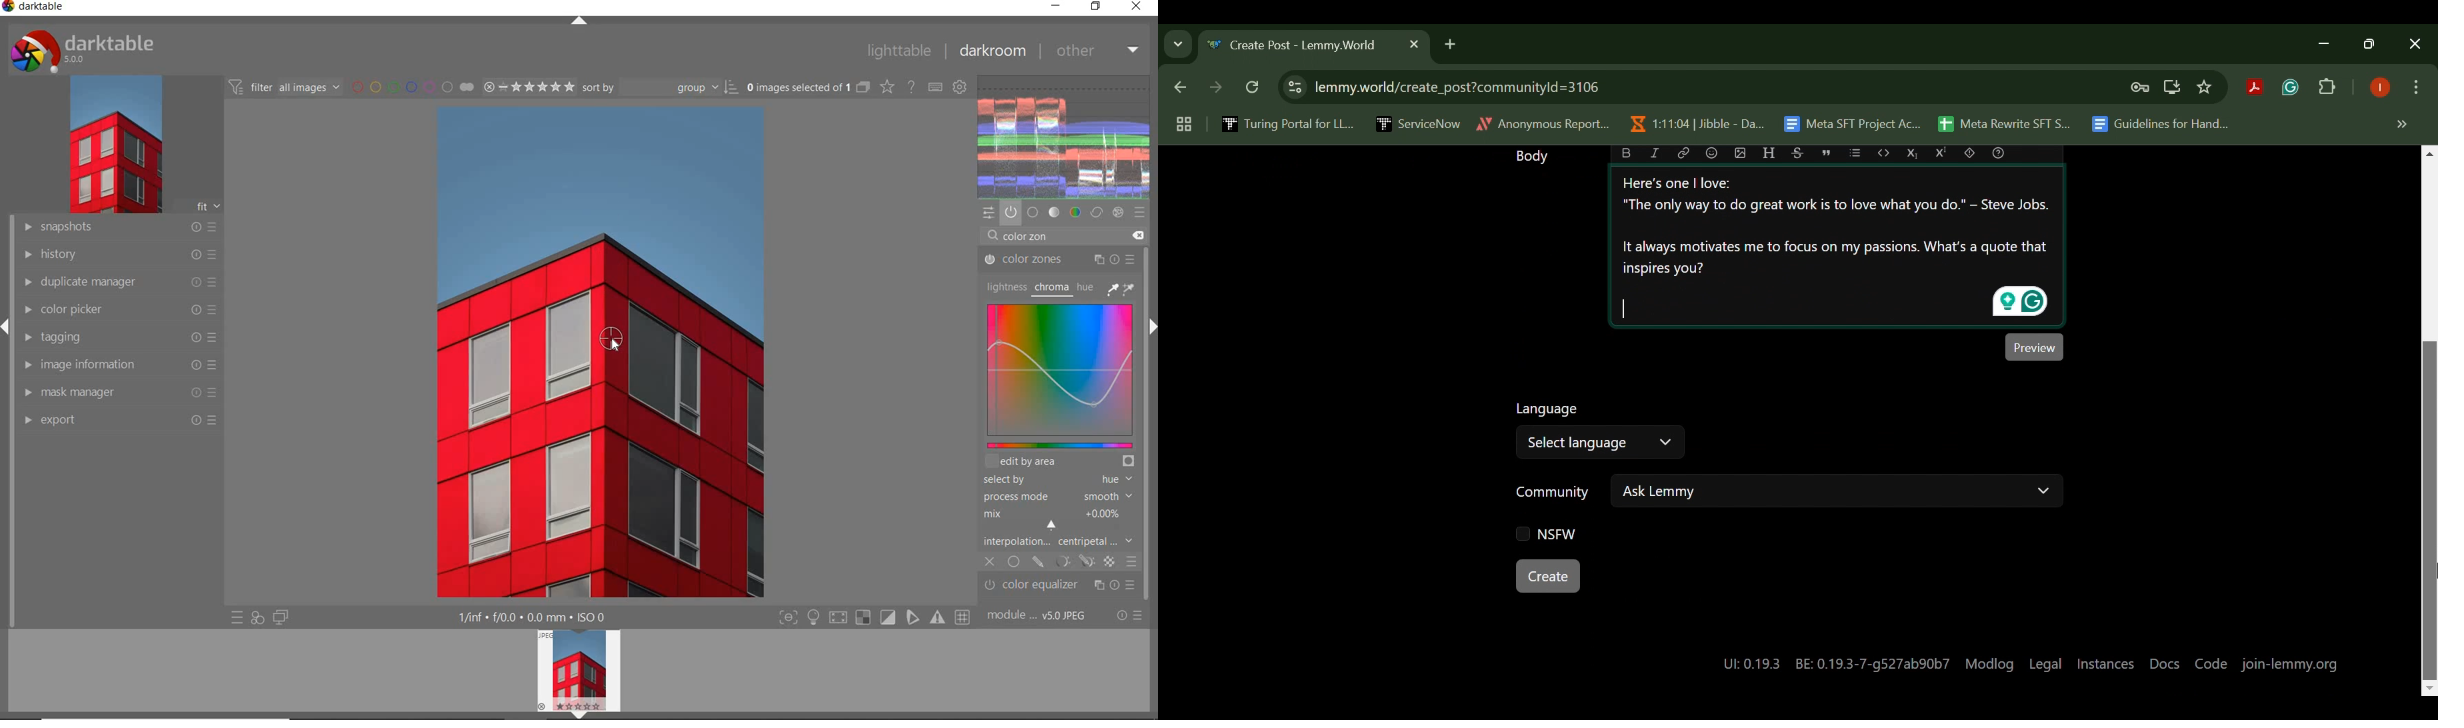 The height and width of the screenshot is (728, 2464). Describe the element at coordinates (990, 213) in the screenshot. I see `quick access panel` at that location.